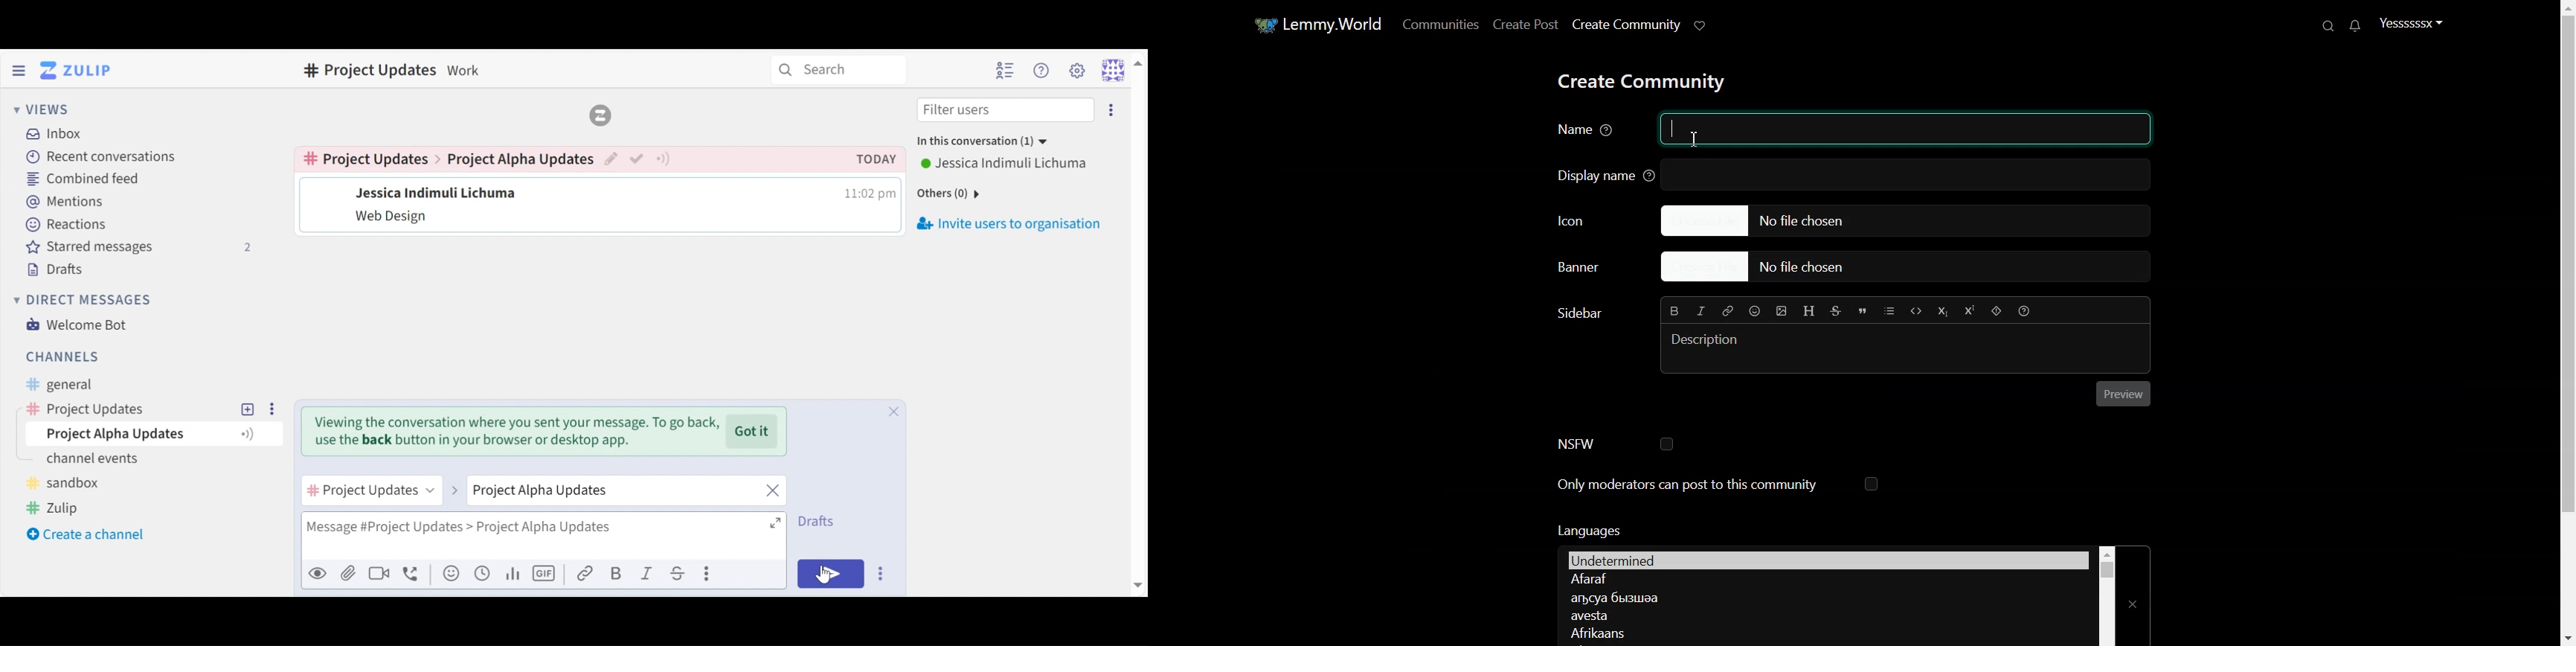 This screenshot has width=2576, height=672. I want to click on Preview, so click(317, 572).